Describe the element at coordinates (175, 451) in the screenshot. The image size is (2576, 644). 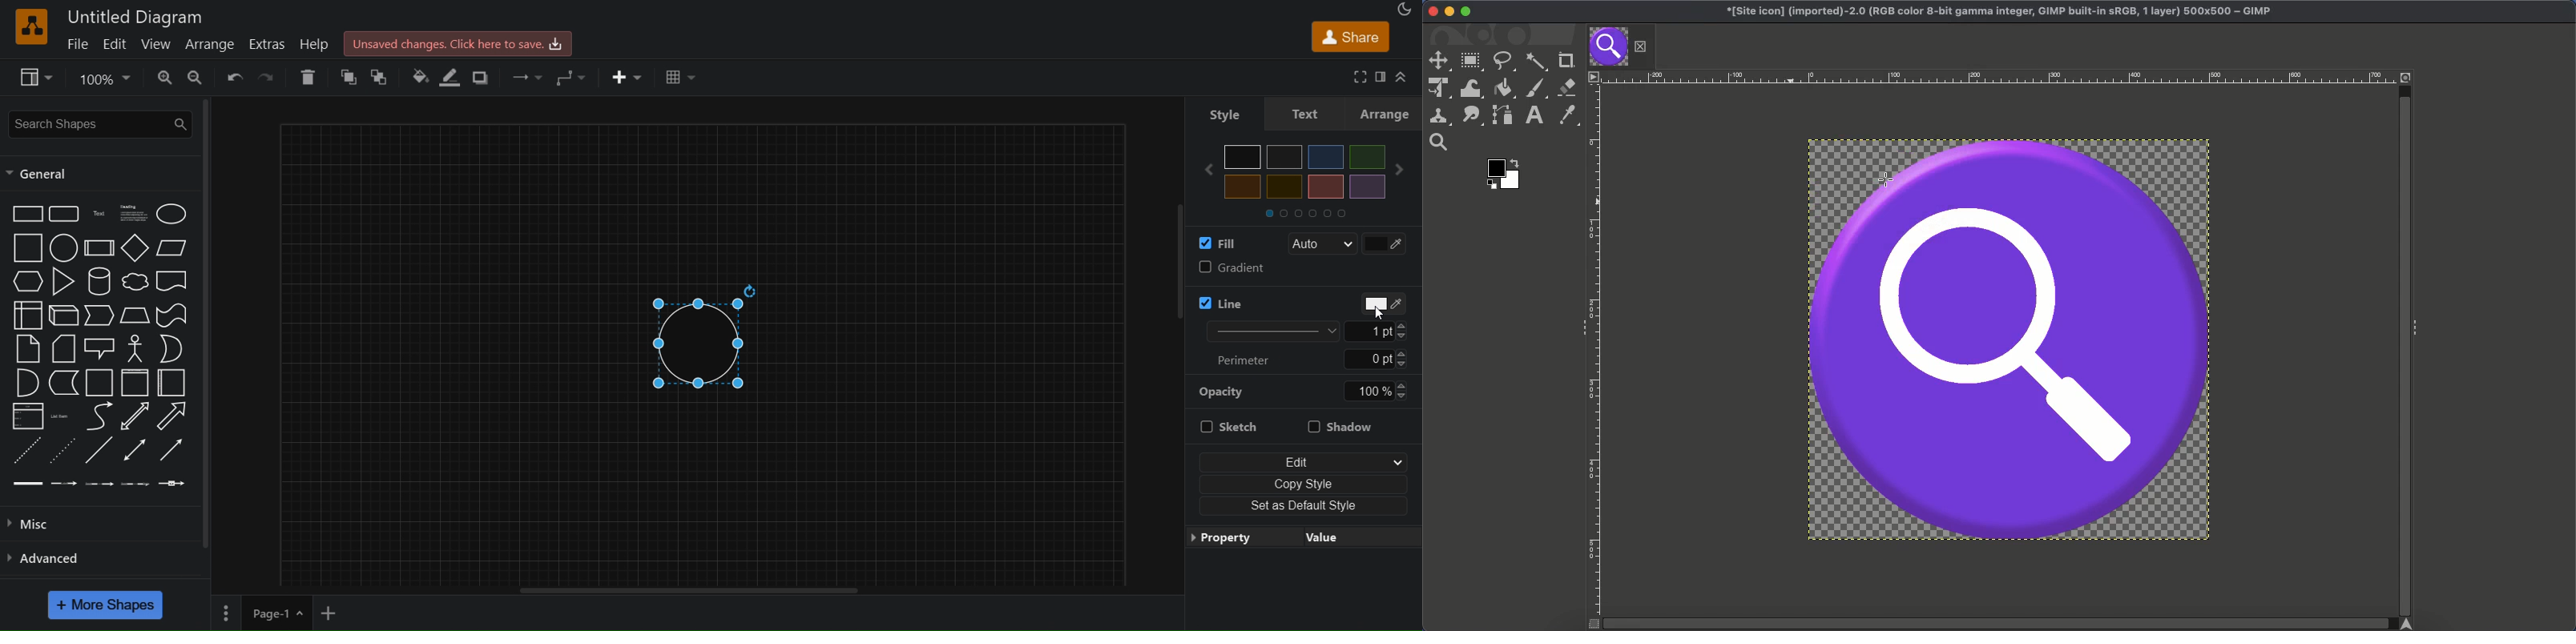
I see `directional connector` at that location.